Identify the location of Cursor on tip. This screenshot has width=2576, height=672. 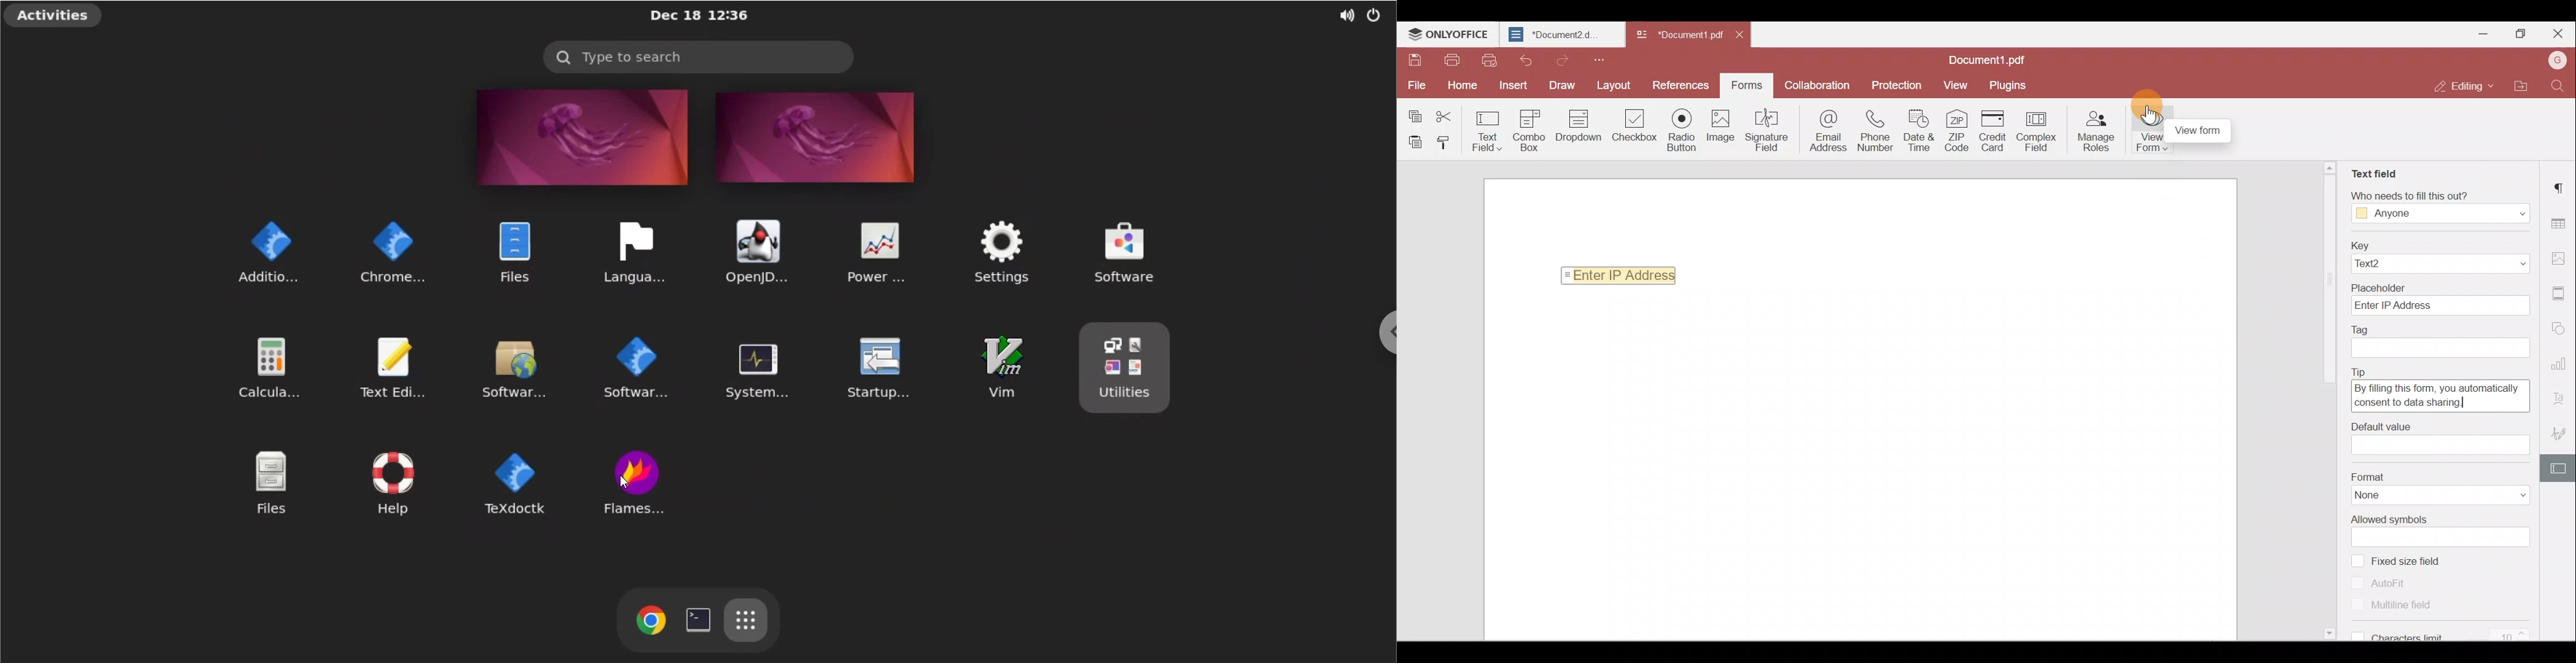
(2369, 392).